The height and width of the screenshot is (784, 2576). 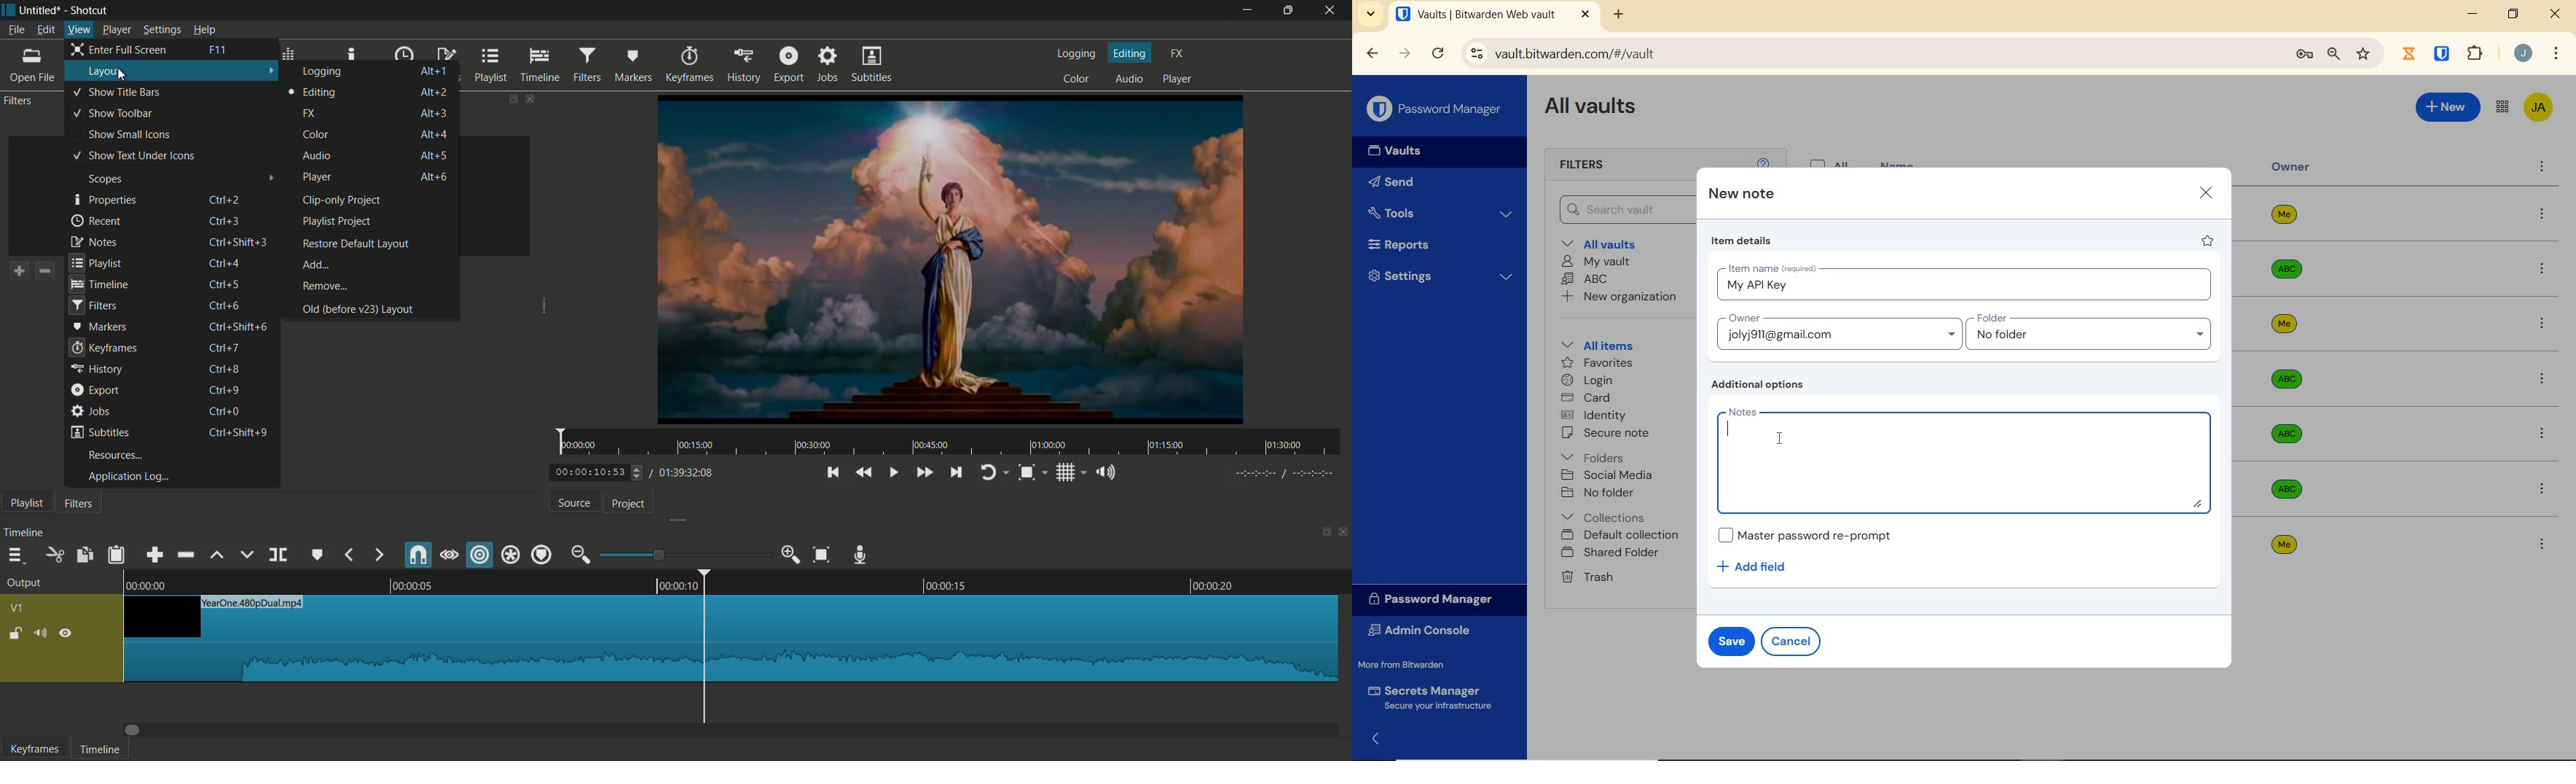 I want to click on markers, so click(x=631, y=65).